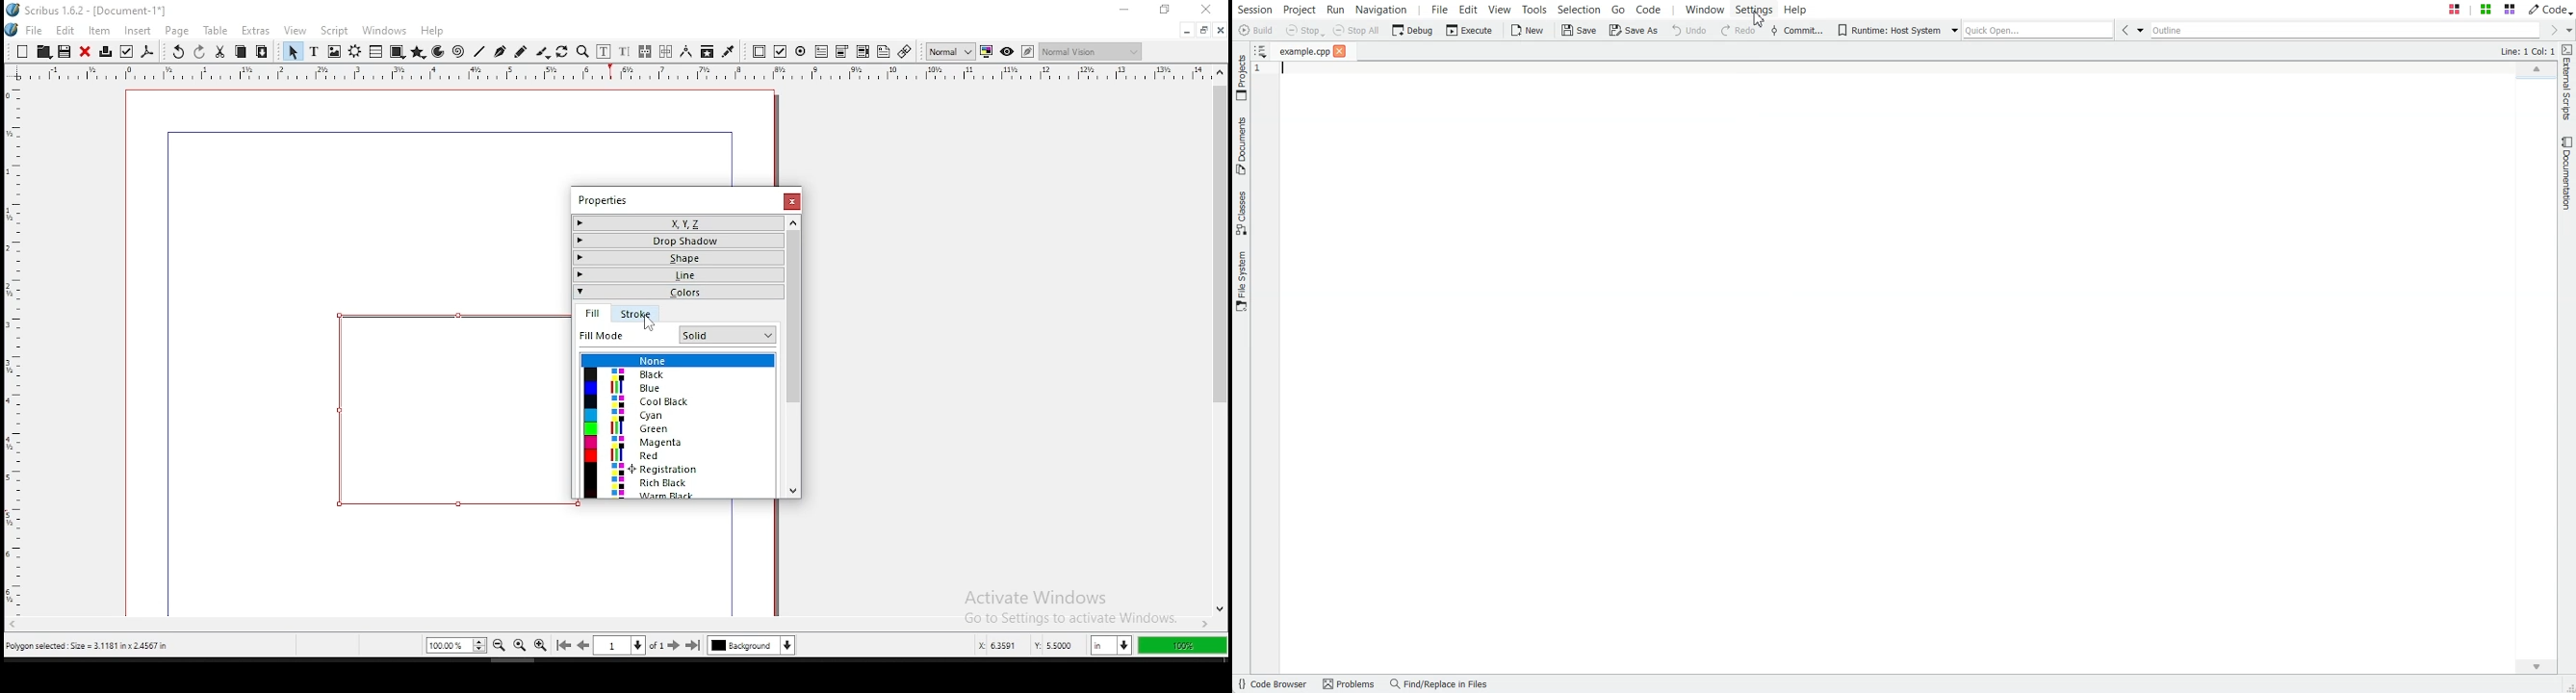 This screenshot has height=700, width=2576. Describe the element at coordinates (592, 315) in the screenshot. I see `fill` at that location.